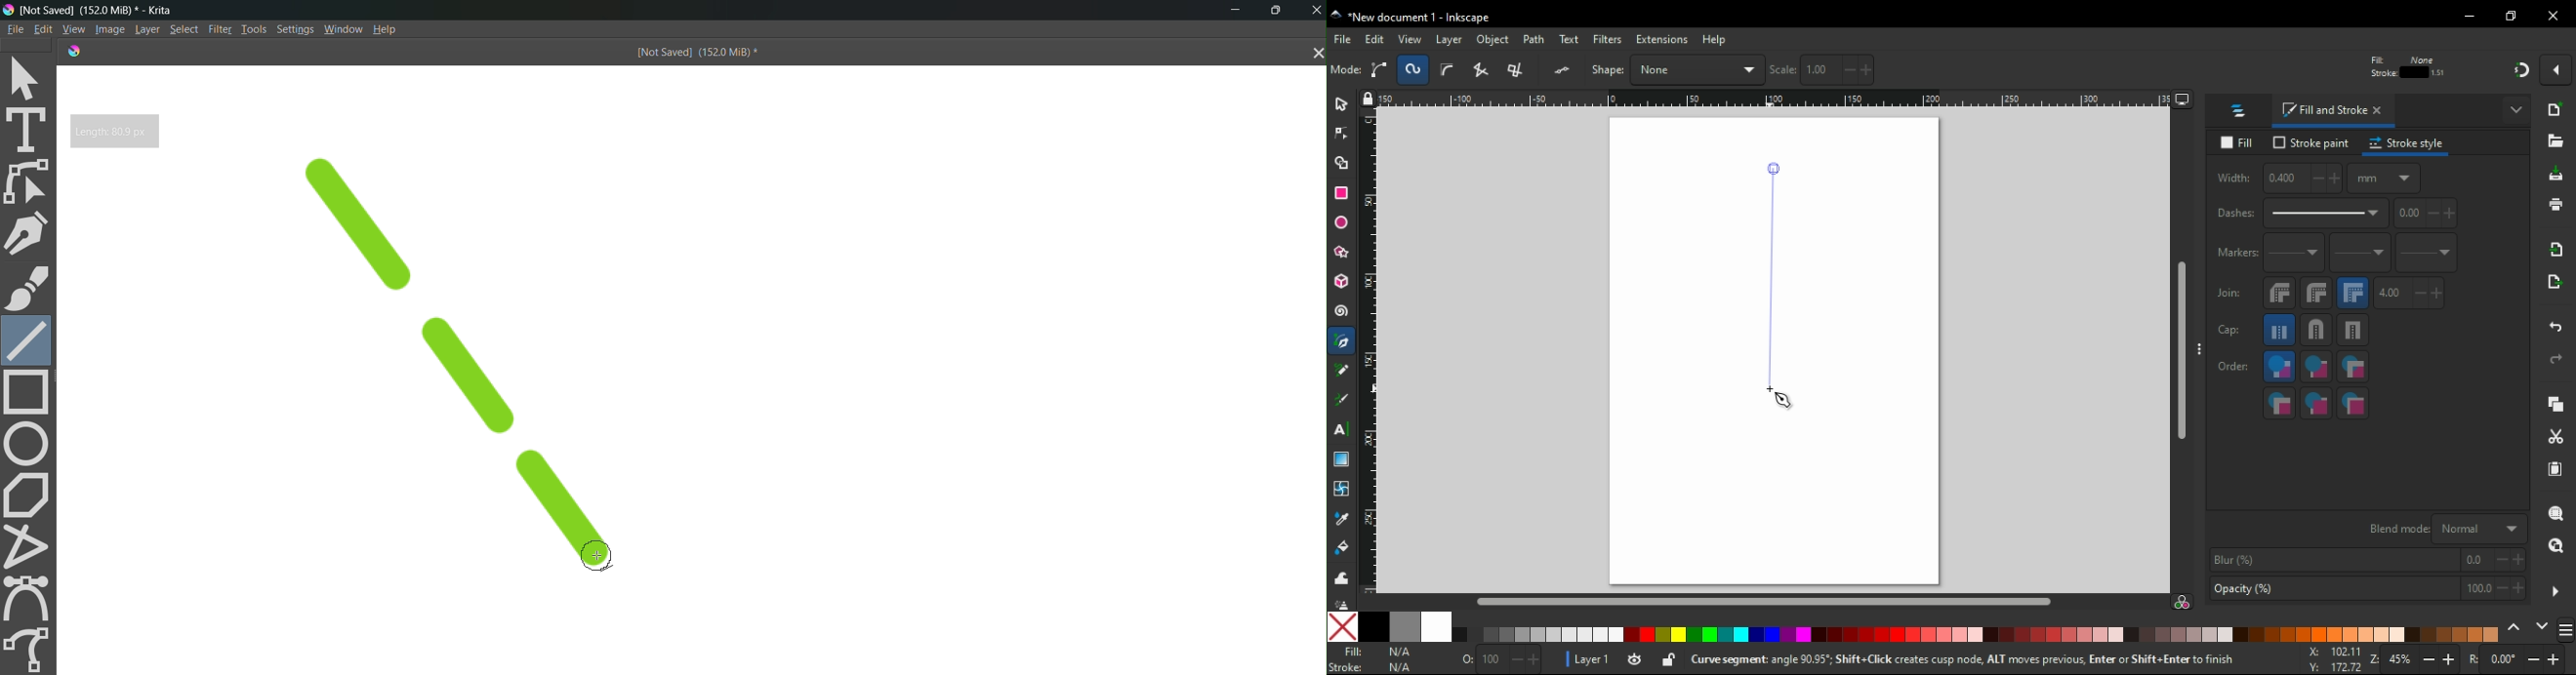  Describe the element at coordinates (598, 552) in the screenshot. I see `cursor` at that location.